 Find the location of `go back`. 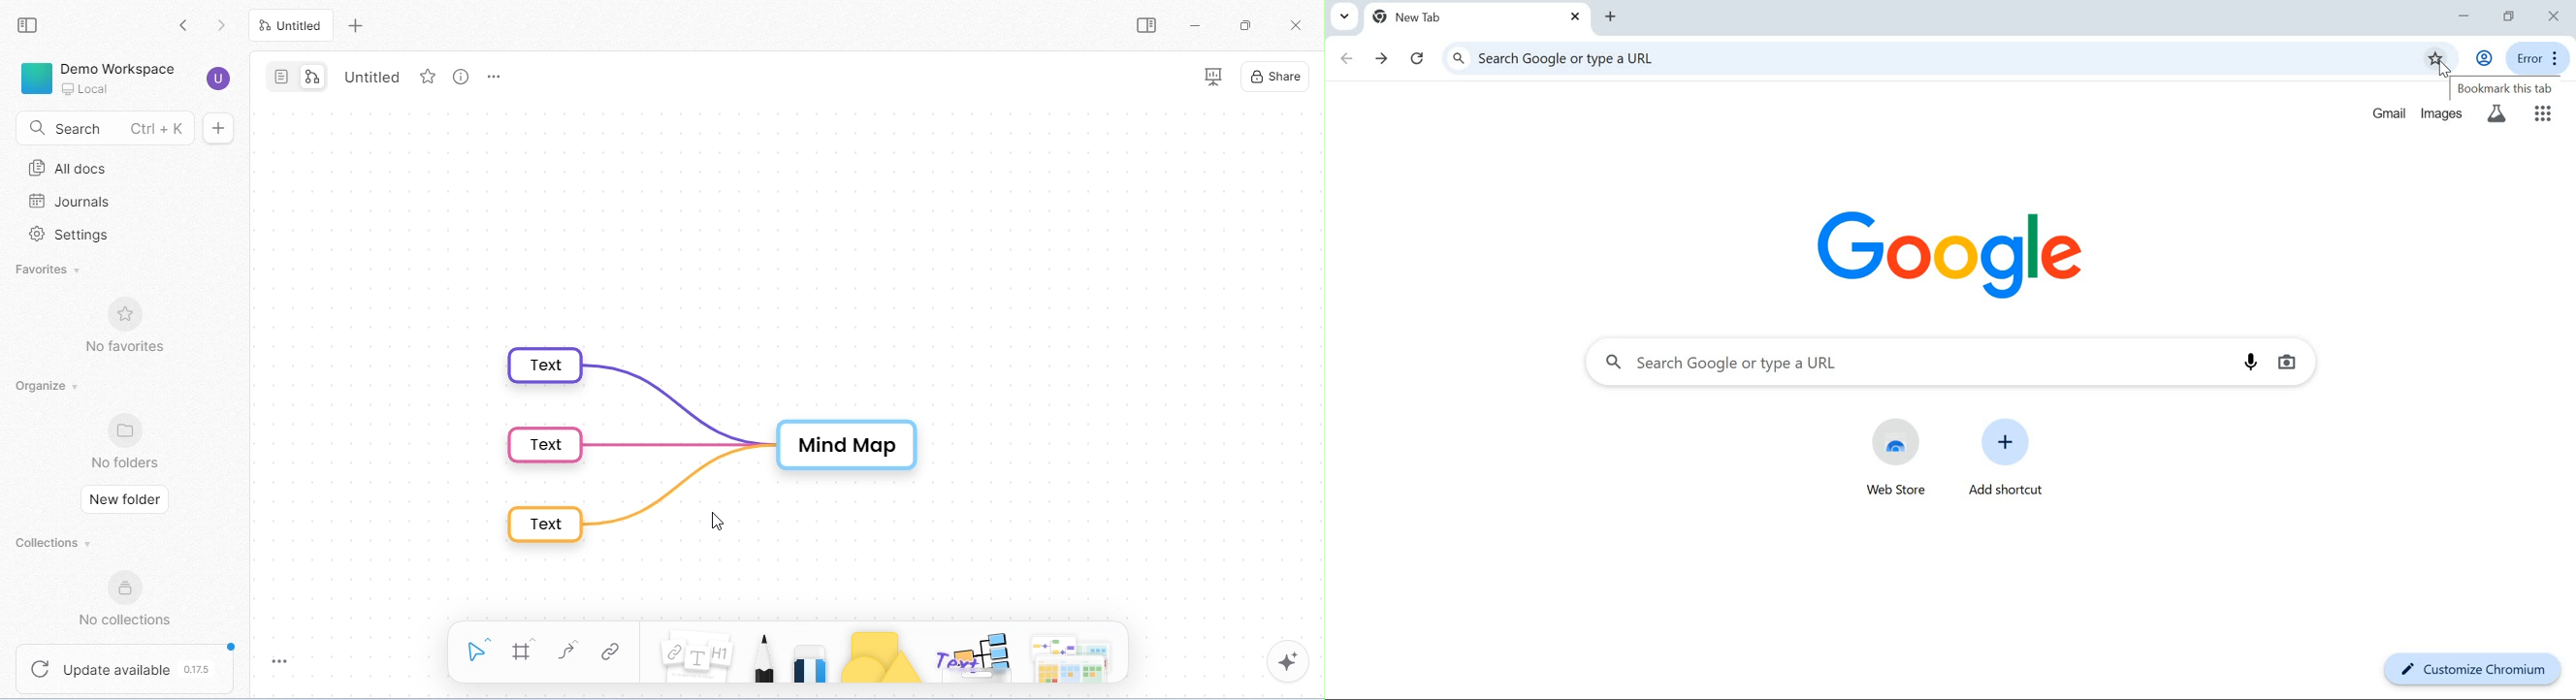

go back is located at coordinates (186, 26).